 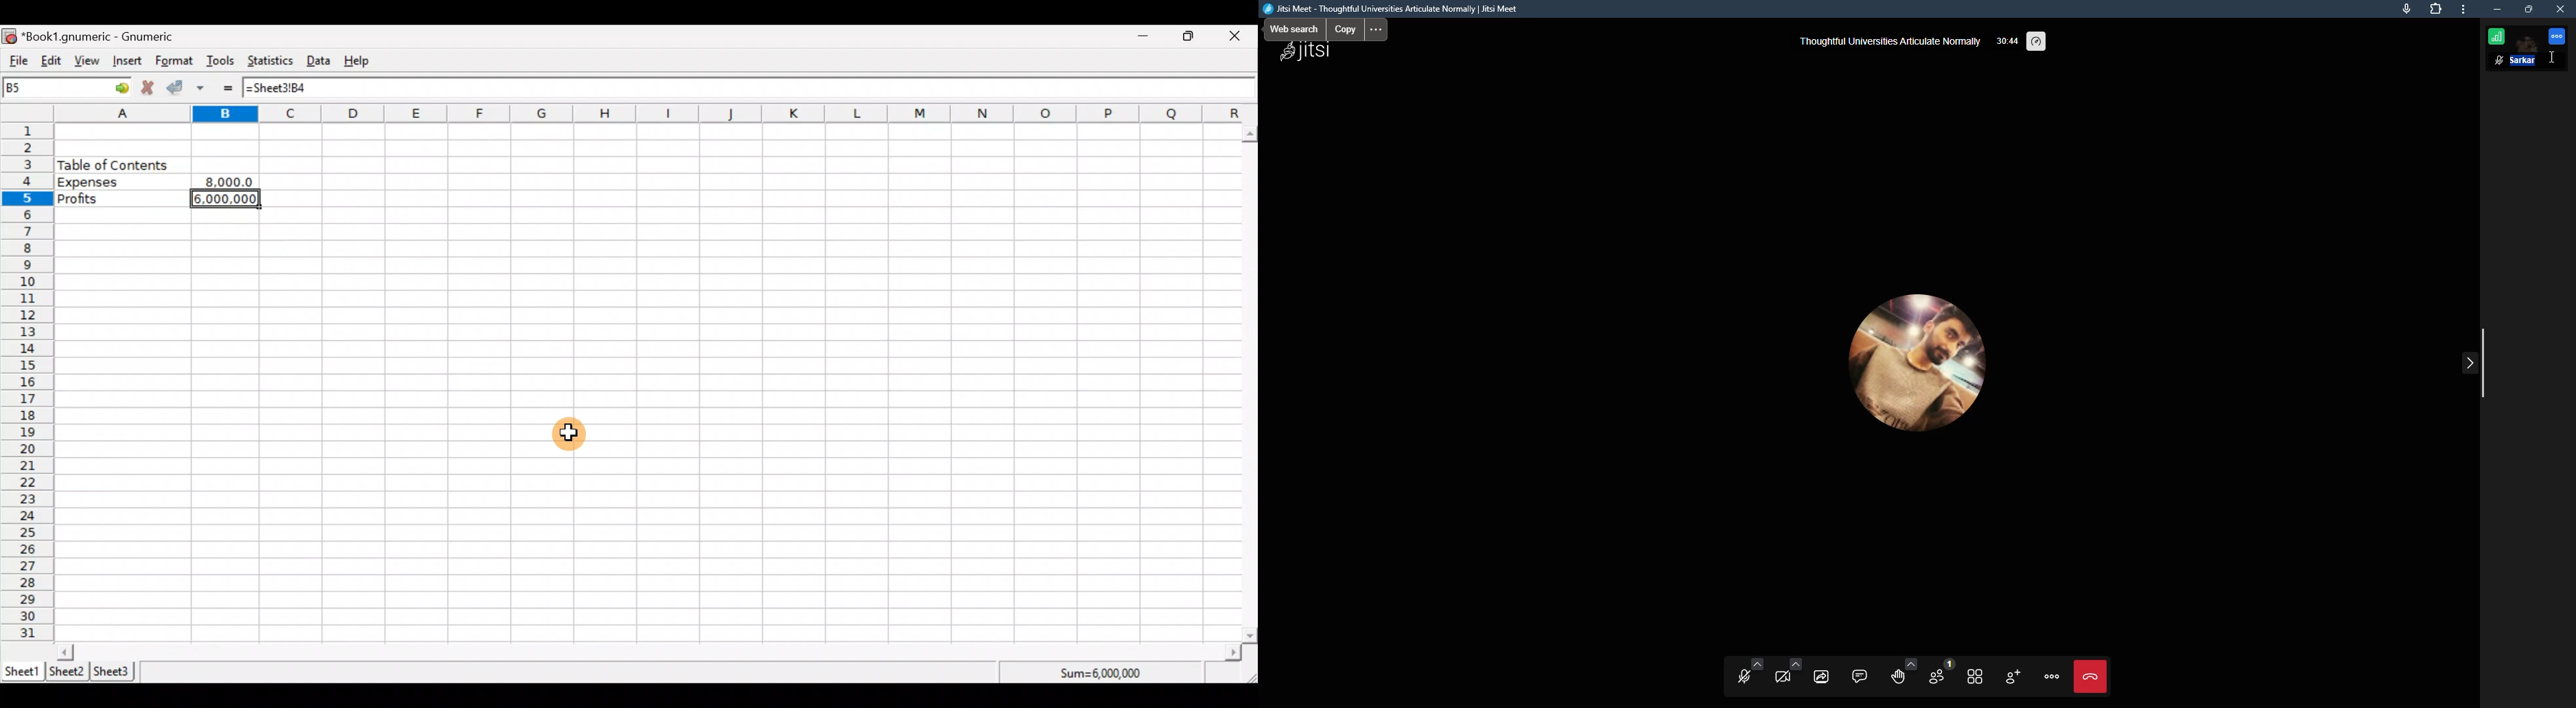 What do you see at coordinates (121, 199) in the screenshot?
I see `Profits` at bounding box center [121, 199].